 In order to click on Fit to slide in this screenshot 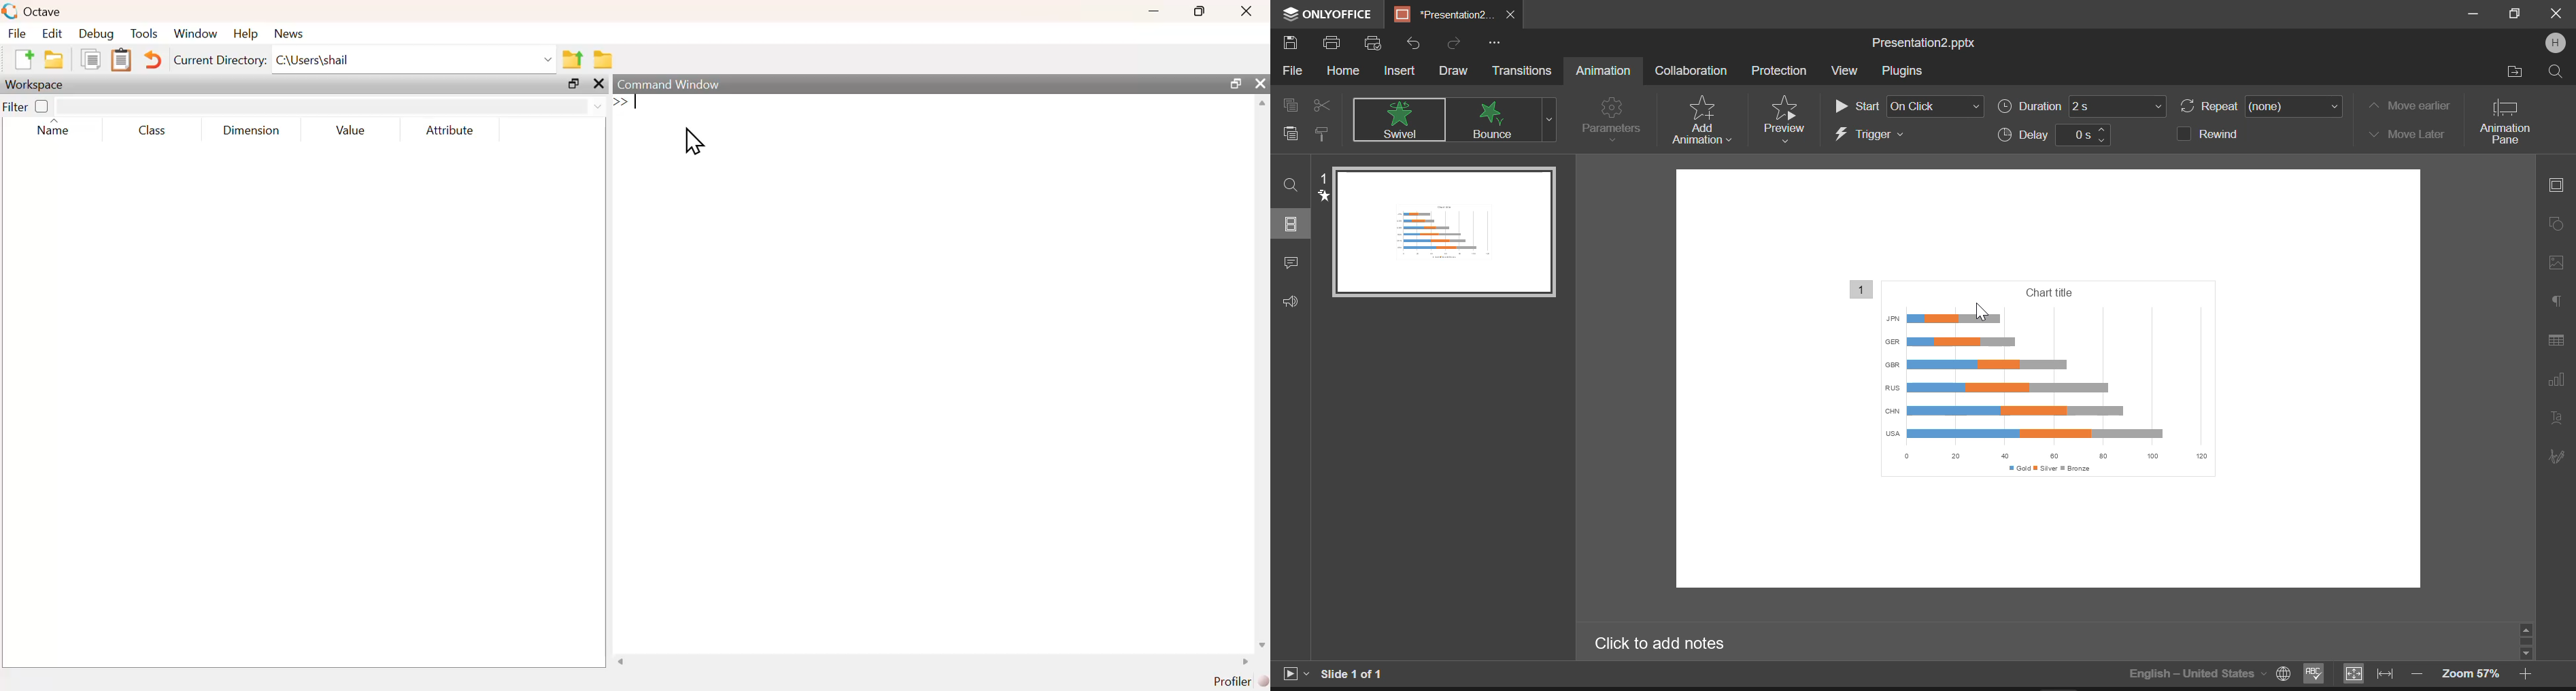, I will do `click(2352, 674)`.